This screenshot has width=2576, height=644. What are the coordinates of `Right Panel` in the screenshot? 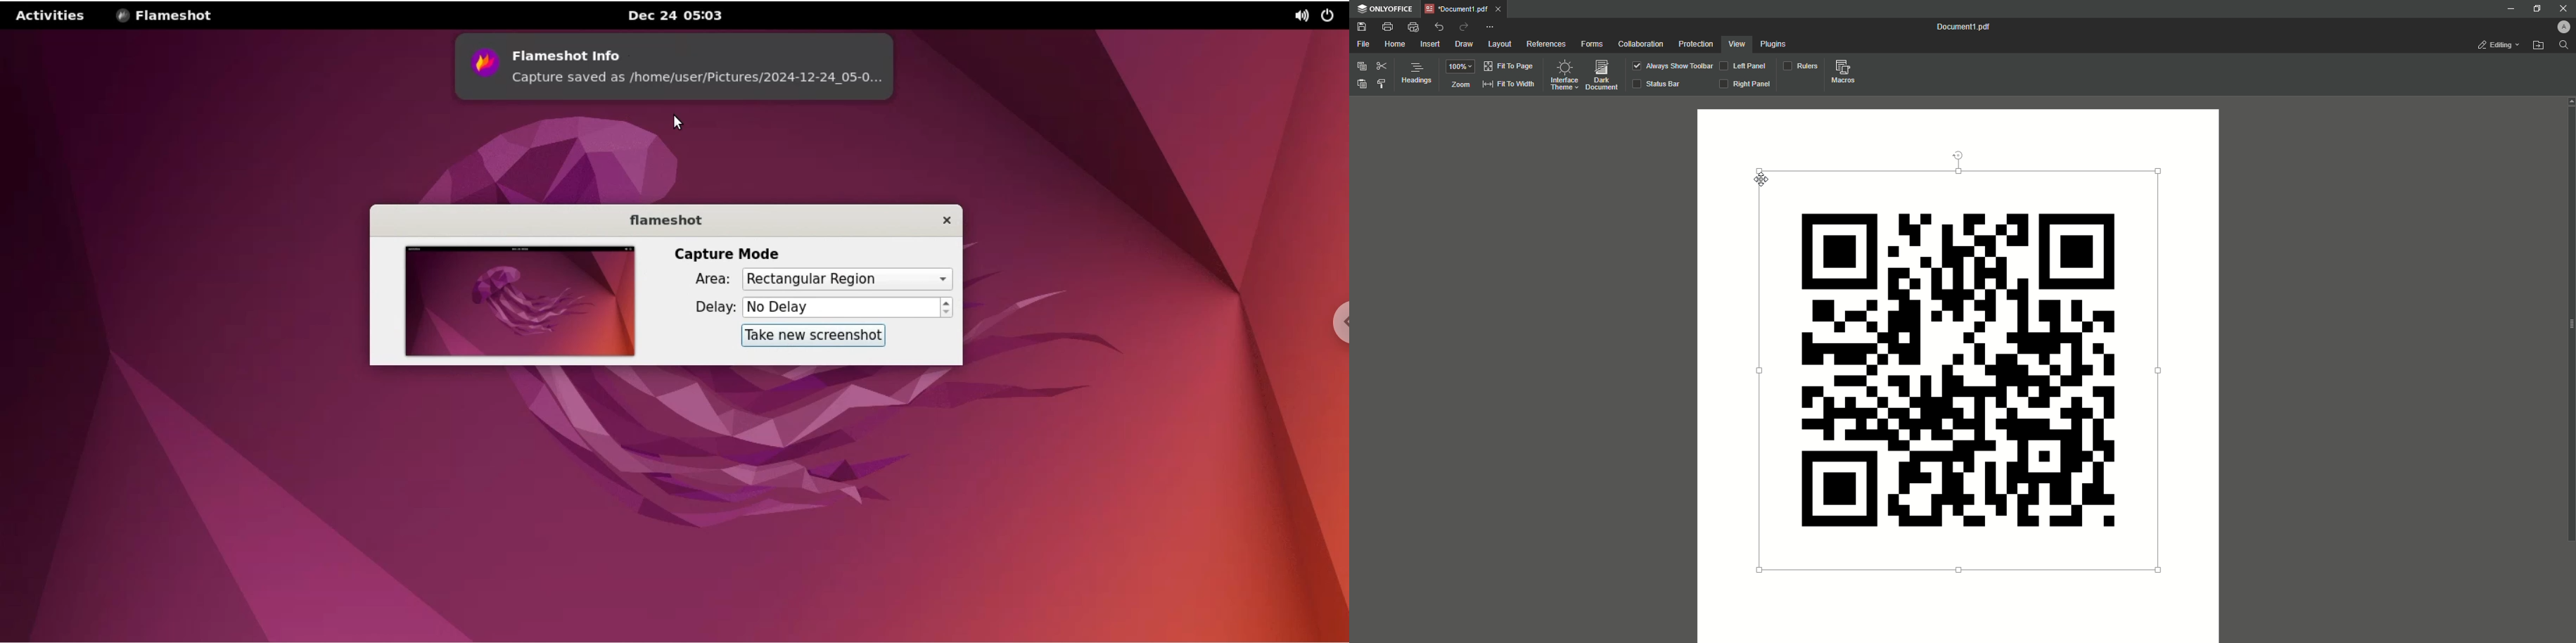 It's located at (1746, 84).